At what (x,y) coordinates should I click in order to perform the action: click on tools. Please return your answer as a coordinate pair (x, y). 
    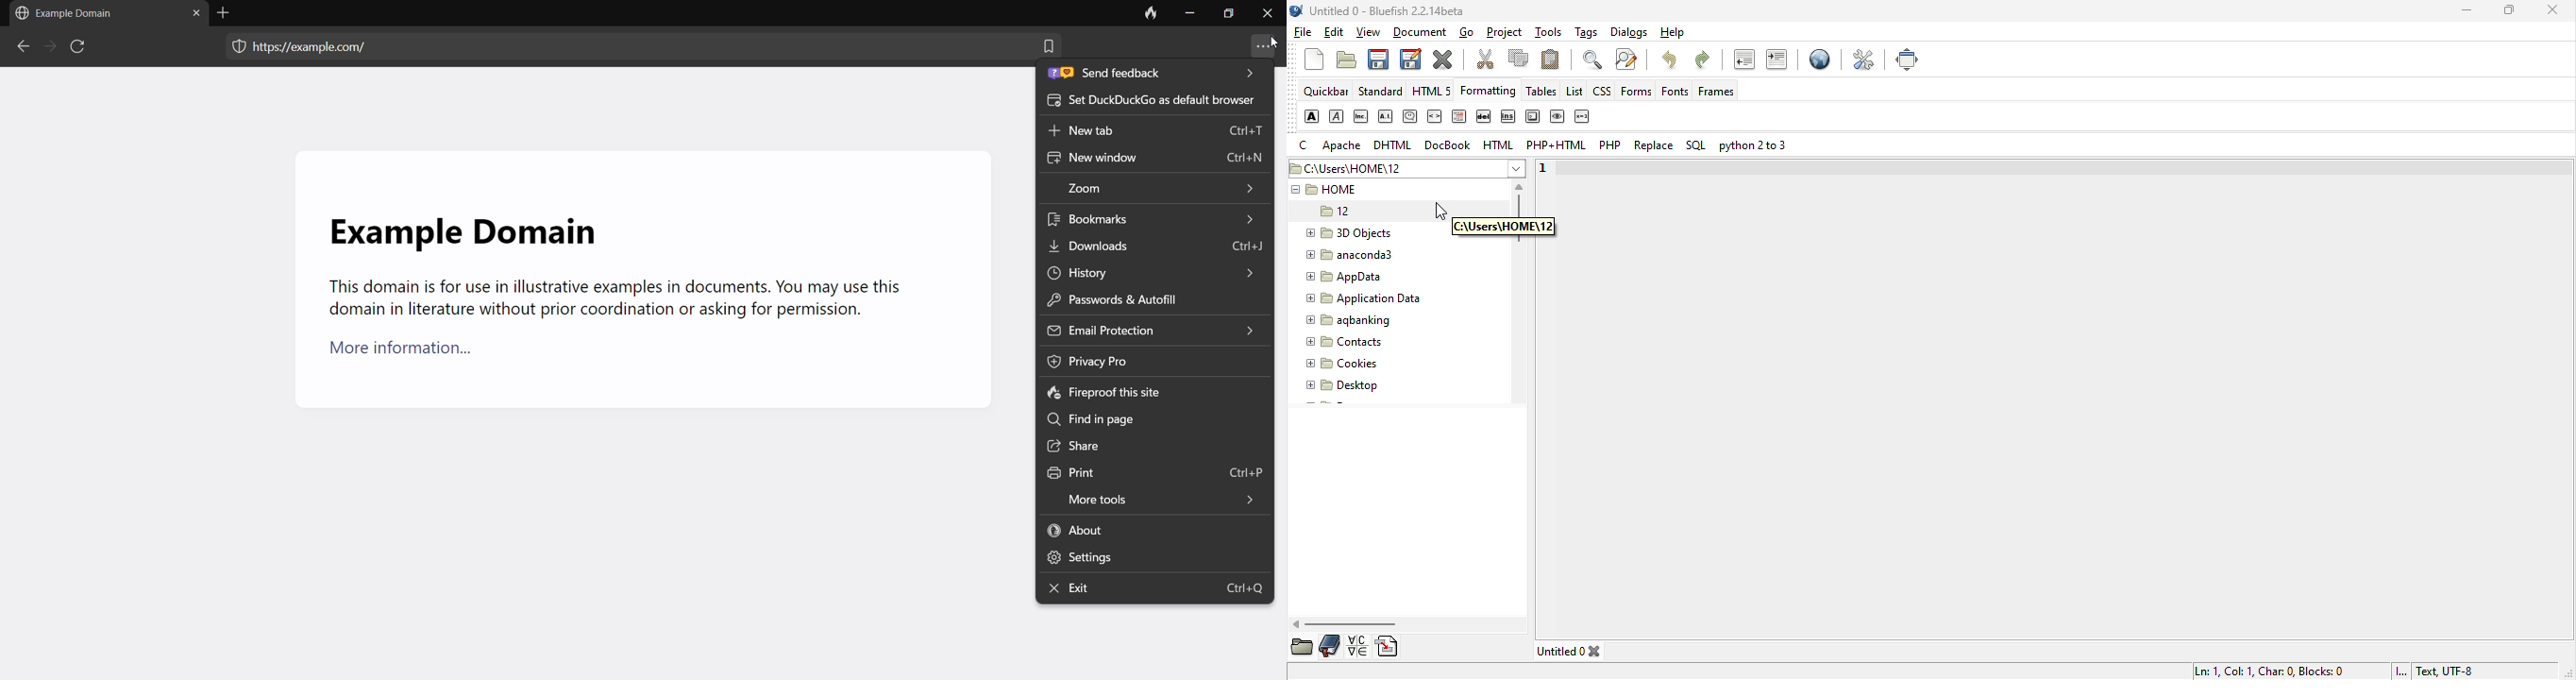
    Looking at the image, I should click on (1552, 33).